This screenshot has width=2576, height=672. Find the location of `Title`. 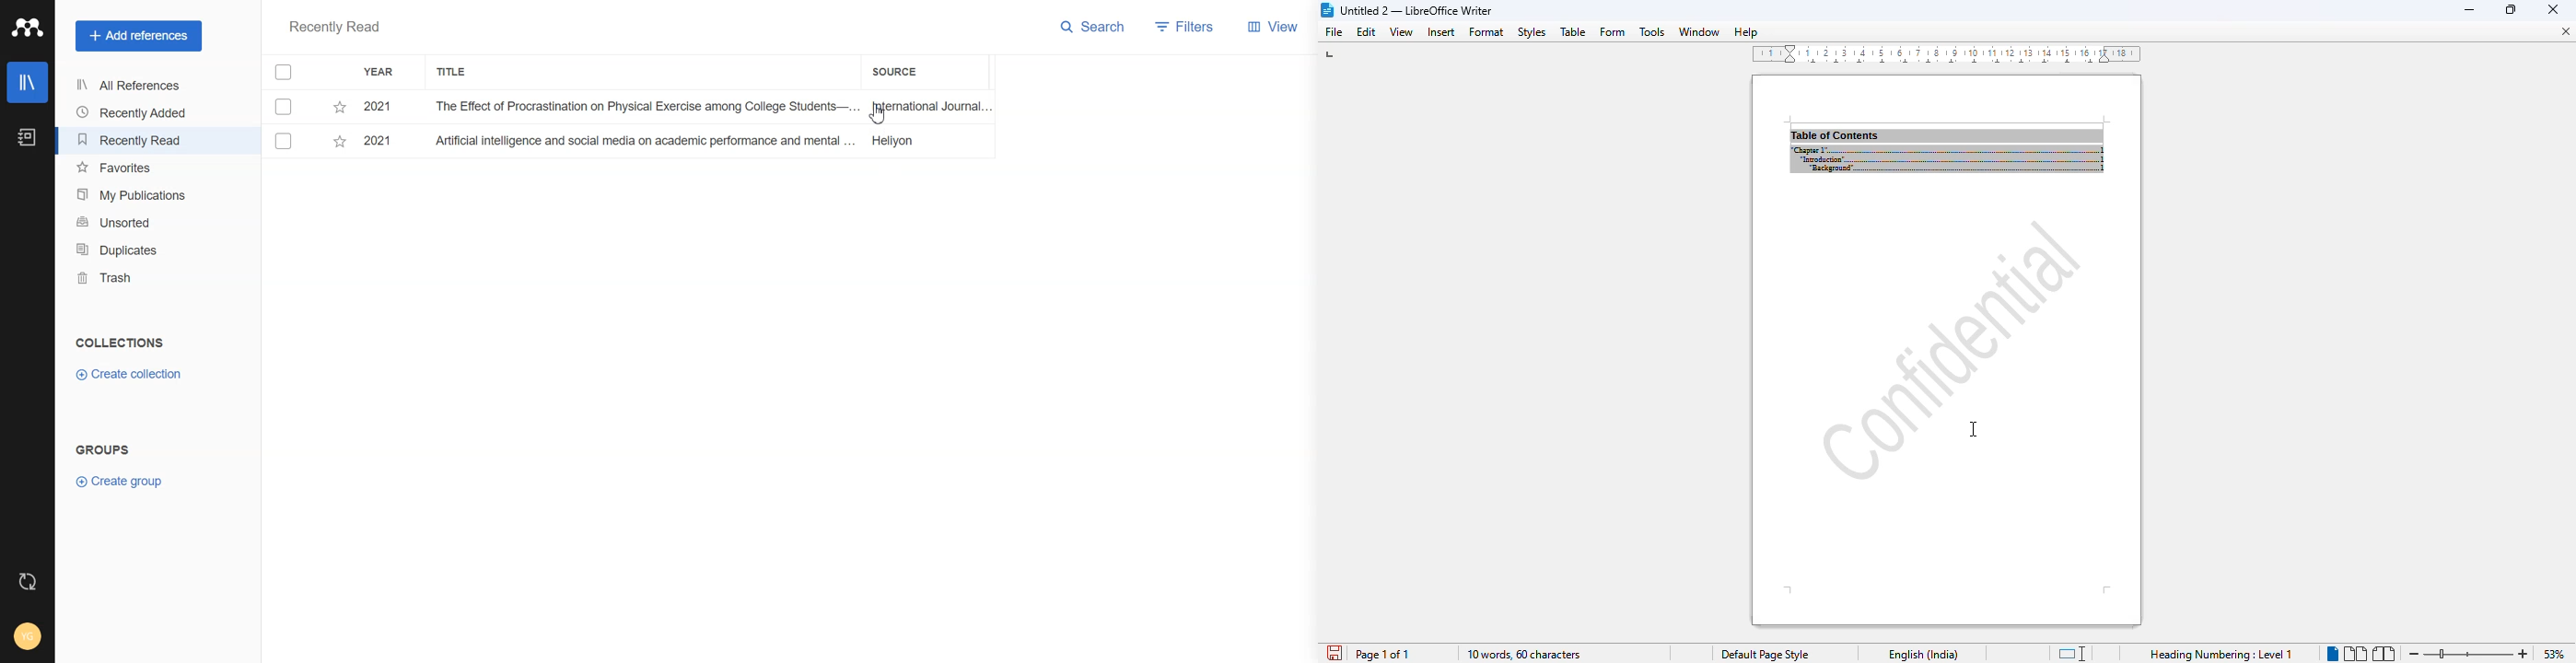

Title is located at coordinates (452, 72).